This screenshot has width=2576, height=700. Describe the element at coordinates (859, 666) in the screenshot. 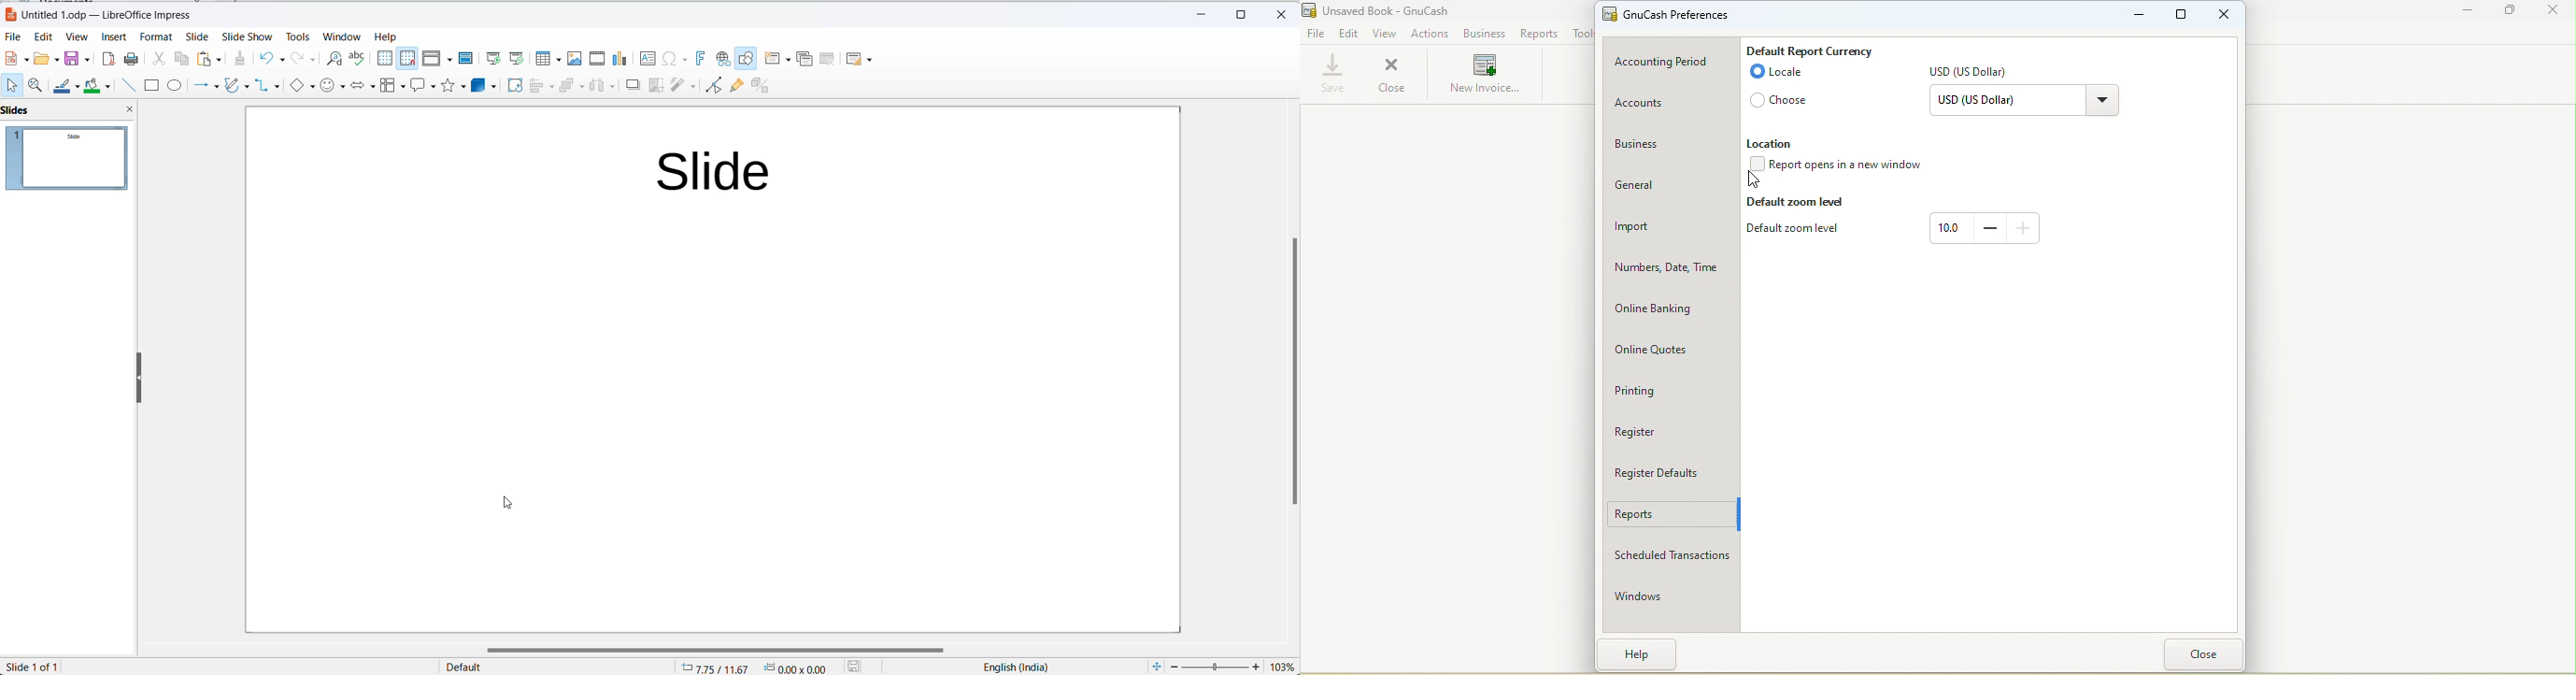

I see `save` at that location.